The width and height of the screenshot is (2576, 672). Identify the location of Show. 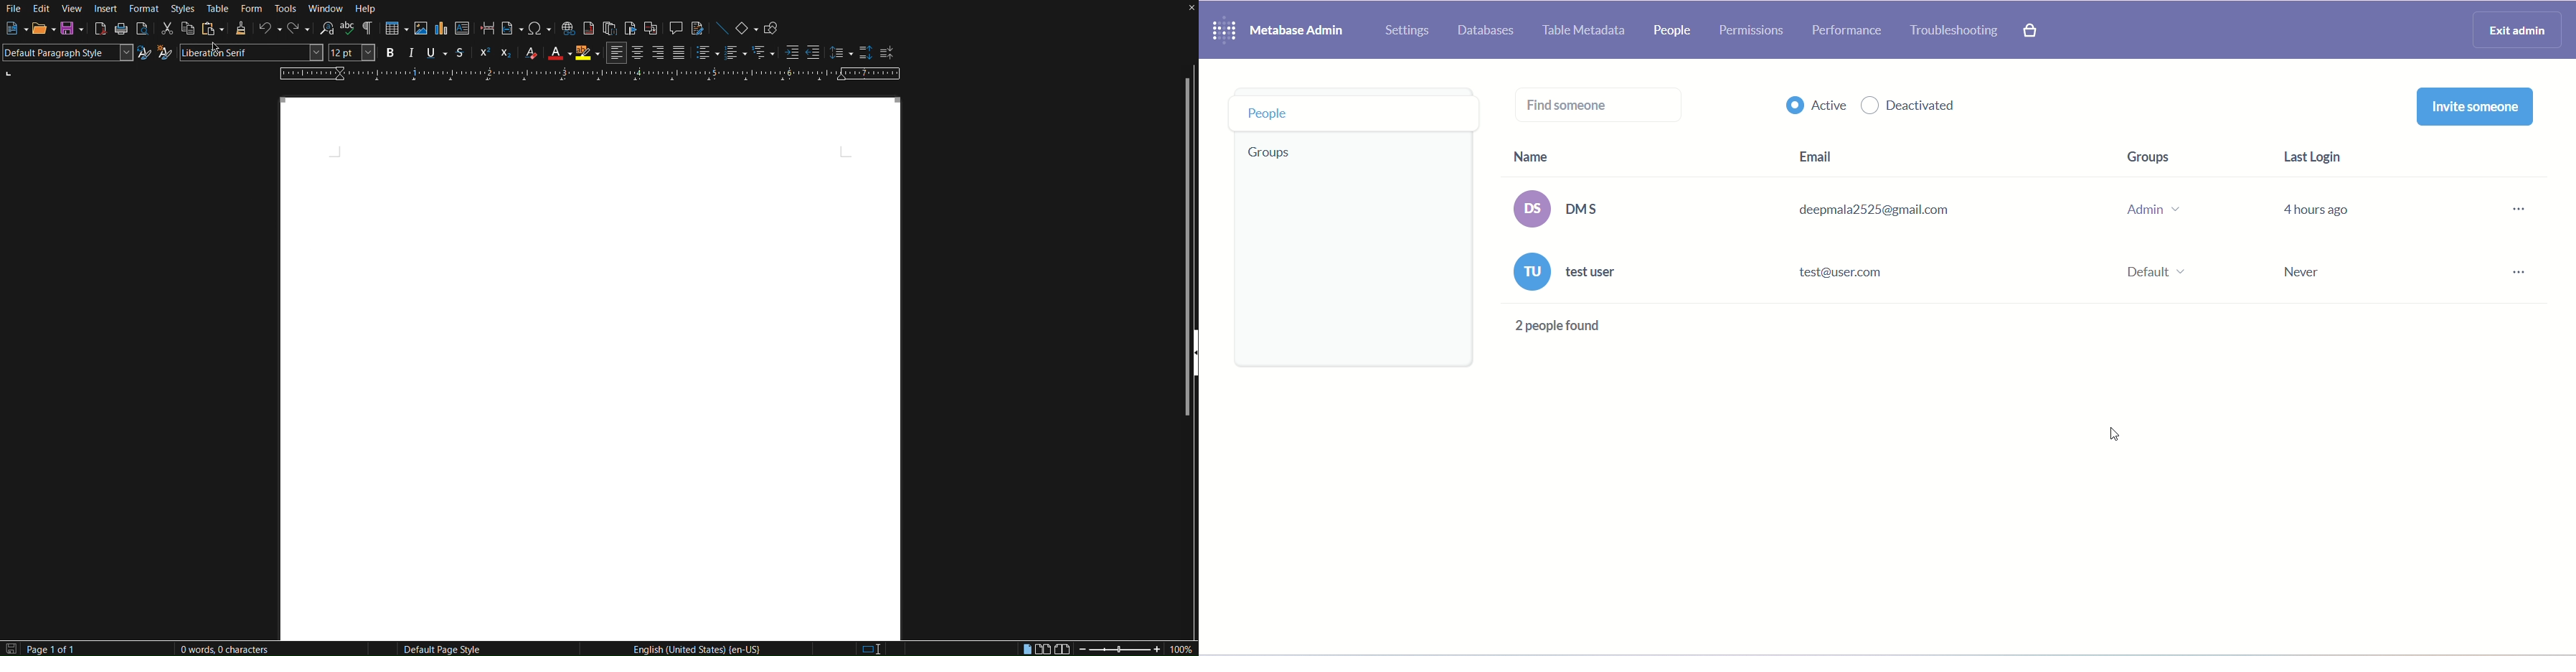
(1191, 375).